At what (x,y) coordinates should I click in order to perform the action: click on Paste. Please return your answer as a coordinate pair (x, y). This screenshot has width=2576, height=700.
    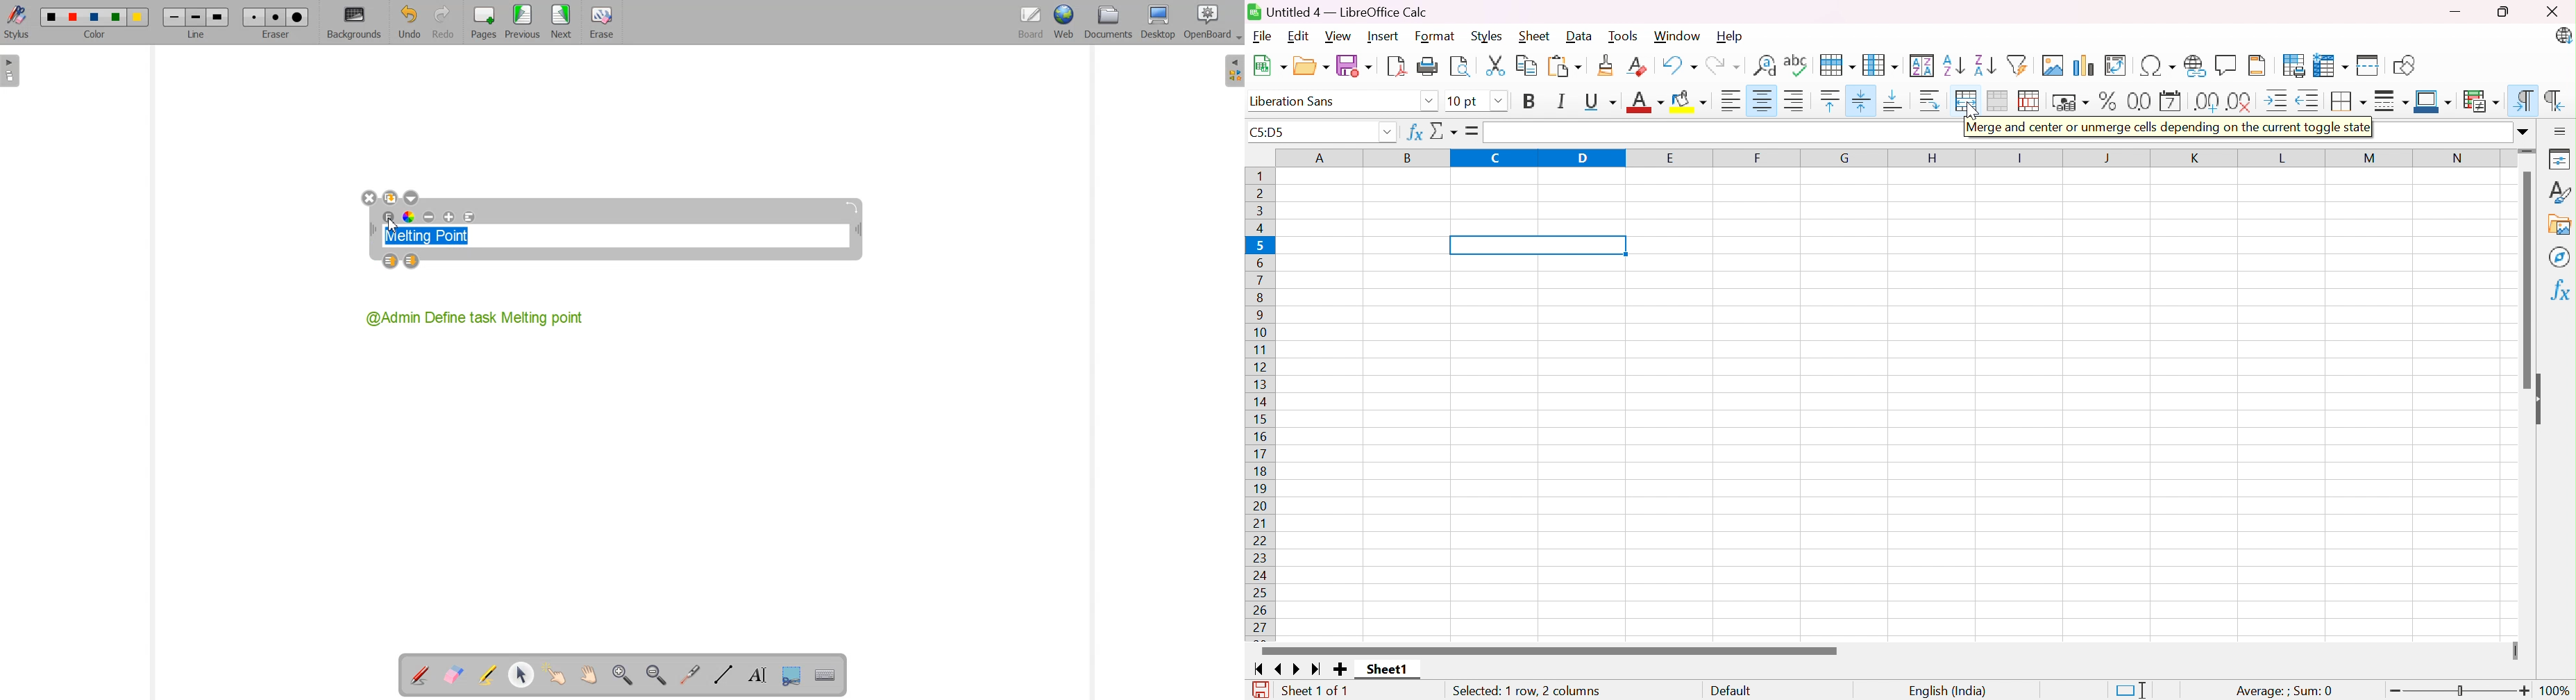
    Looking at the image, I should click on (1566, 65).